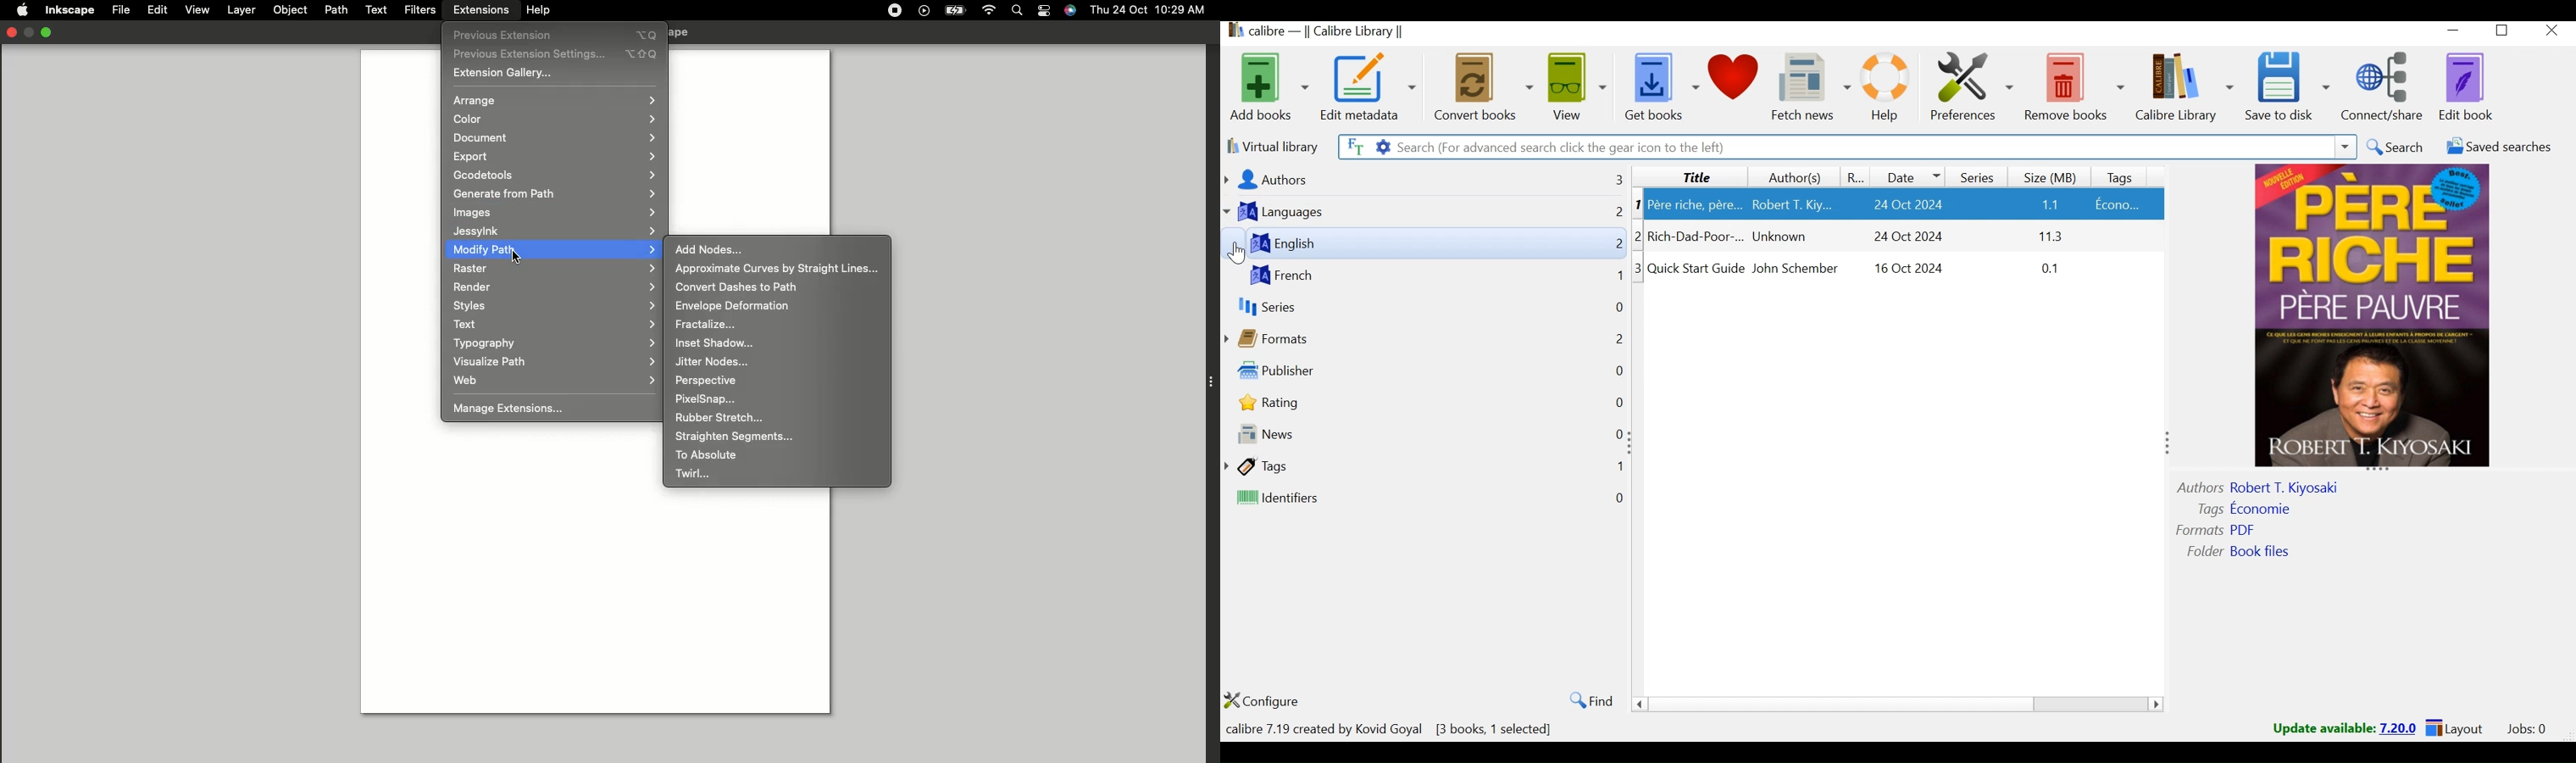 This screenshot has width=2576, height=784. I want to click on Minimize, so click(50, 34).